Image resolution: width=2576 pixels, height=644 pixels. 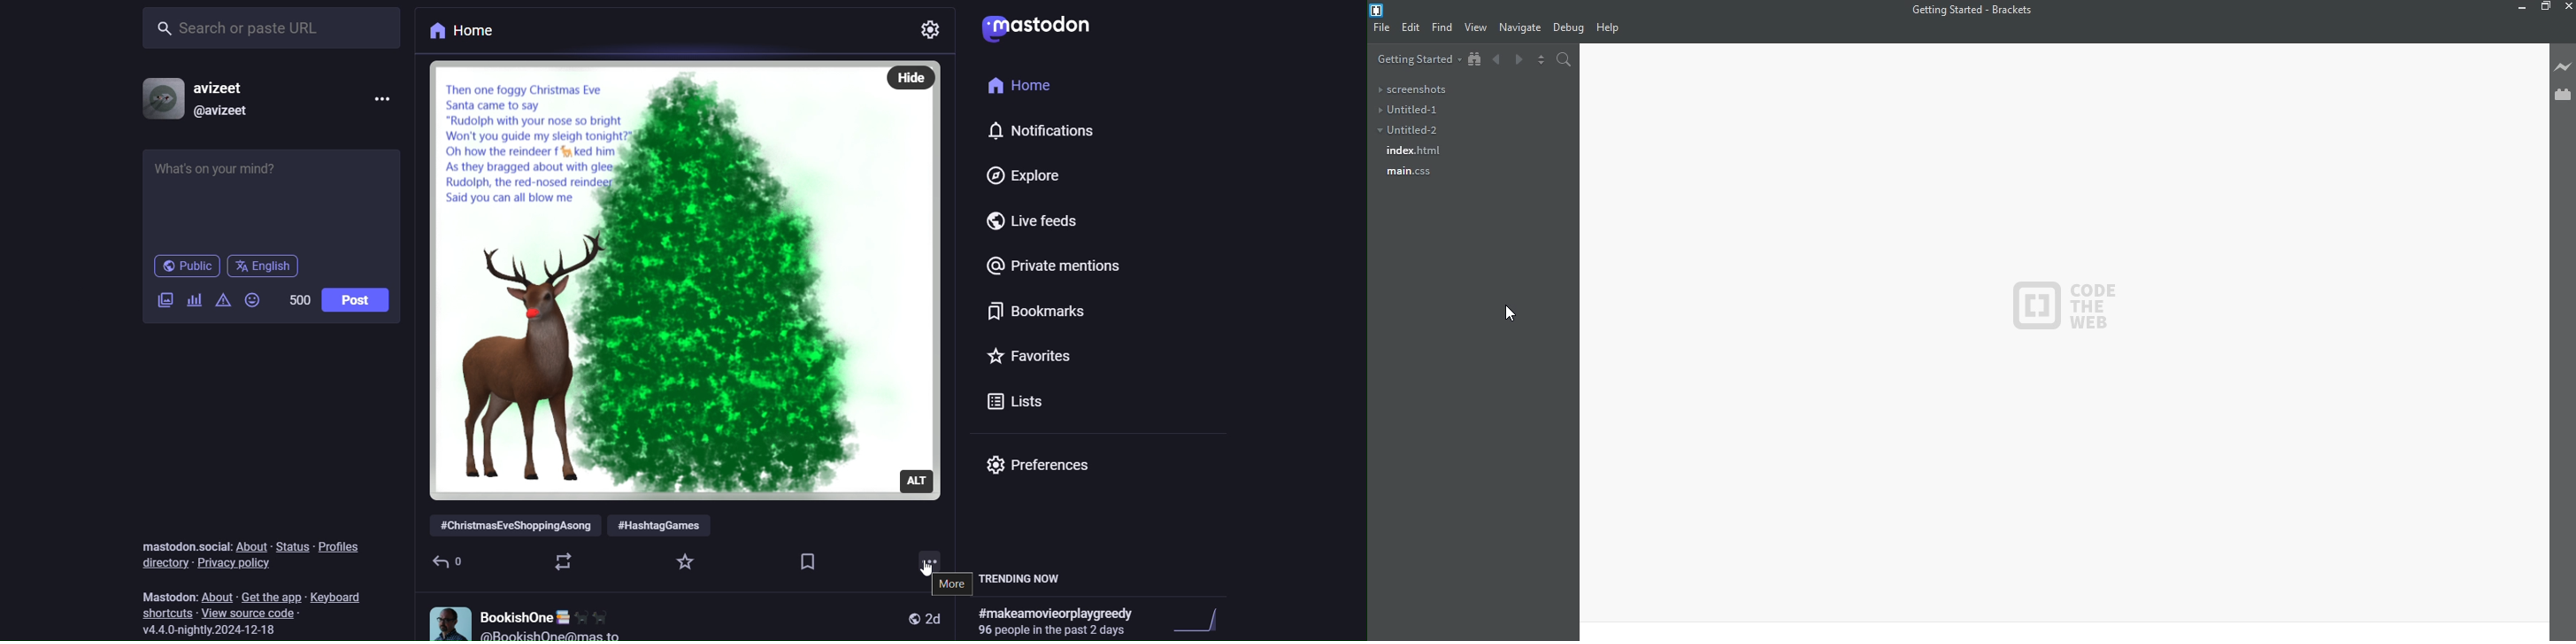 What do you see at coordinates (165, 301) in the screenshot?
I see `image/video` at bounding box center [165, 301].